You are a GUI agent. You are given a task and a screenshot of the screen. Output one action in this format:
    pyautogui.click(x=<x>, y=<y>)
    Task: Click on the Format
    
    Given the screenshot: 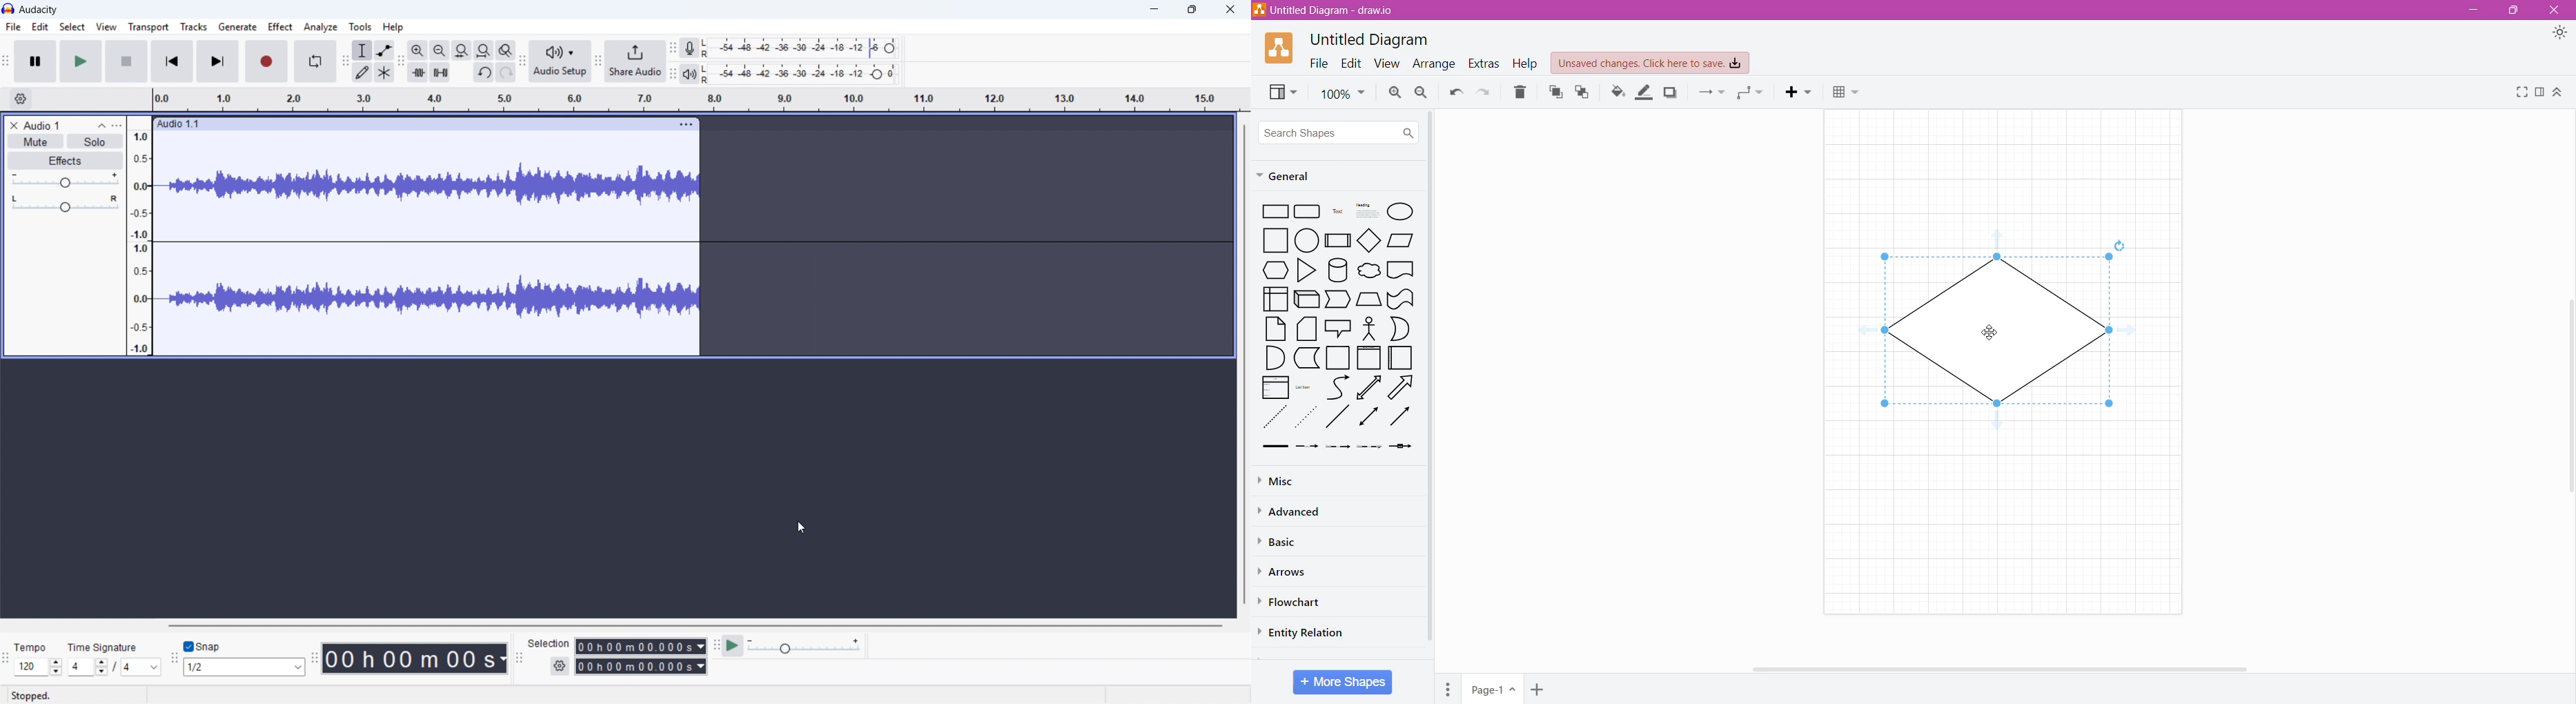 What is the action you would take?
    pyautogui.click(x=2540, y=93)
    